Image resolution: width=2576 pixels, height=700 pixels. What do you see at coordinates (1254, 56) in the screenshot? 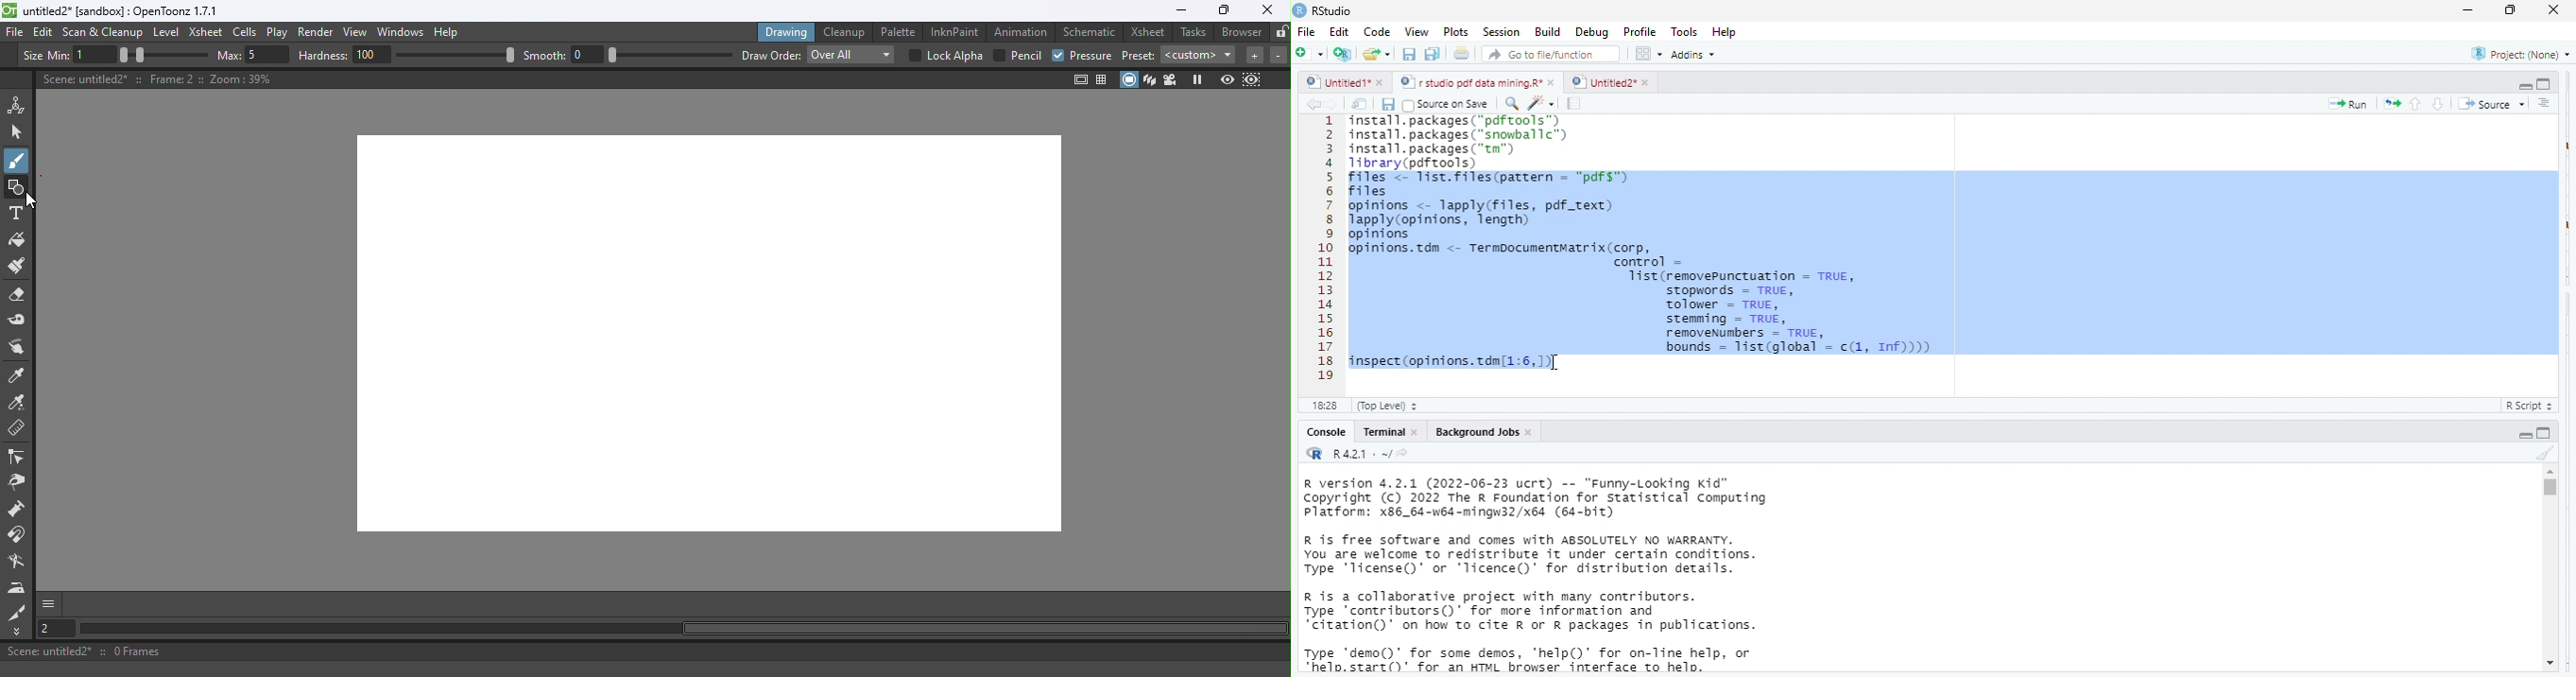
I see `increase` at bounding box center [1254, 56].